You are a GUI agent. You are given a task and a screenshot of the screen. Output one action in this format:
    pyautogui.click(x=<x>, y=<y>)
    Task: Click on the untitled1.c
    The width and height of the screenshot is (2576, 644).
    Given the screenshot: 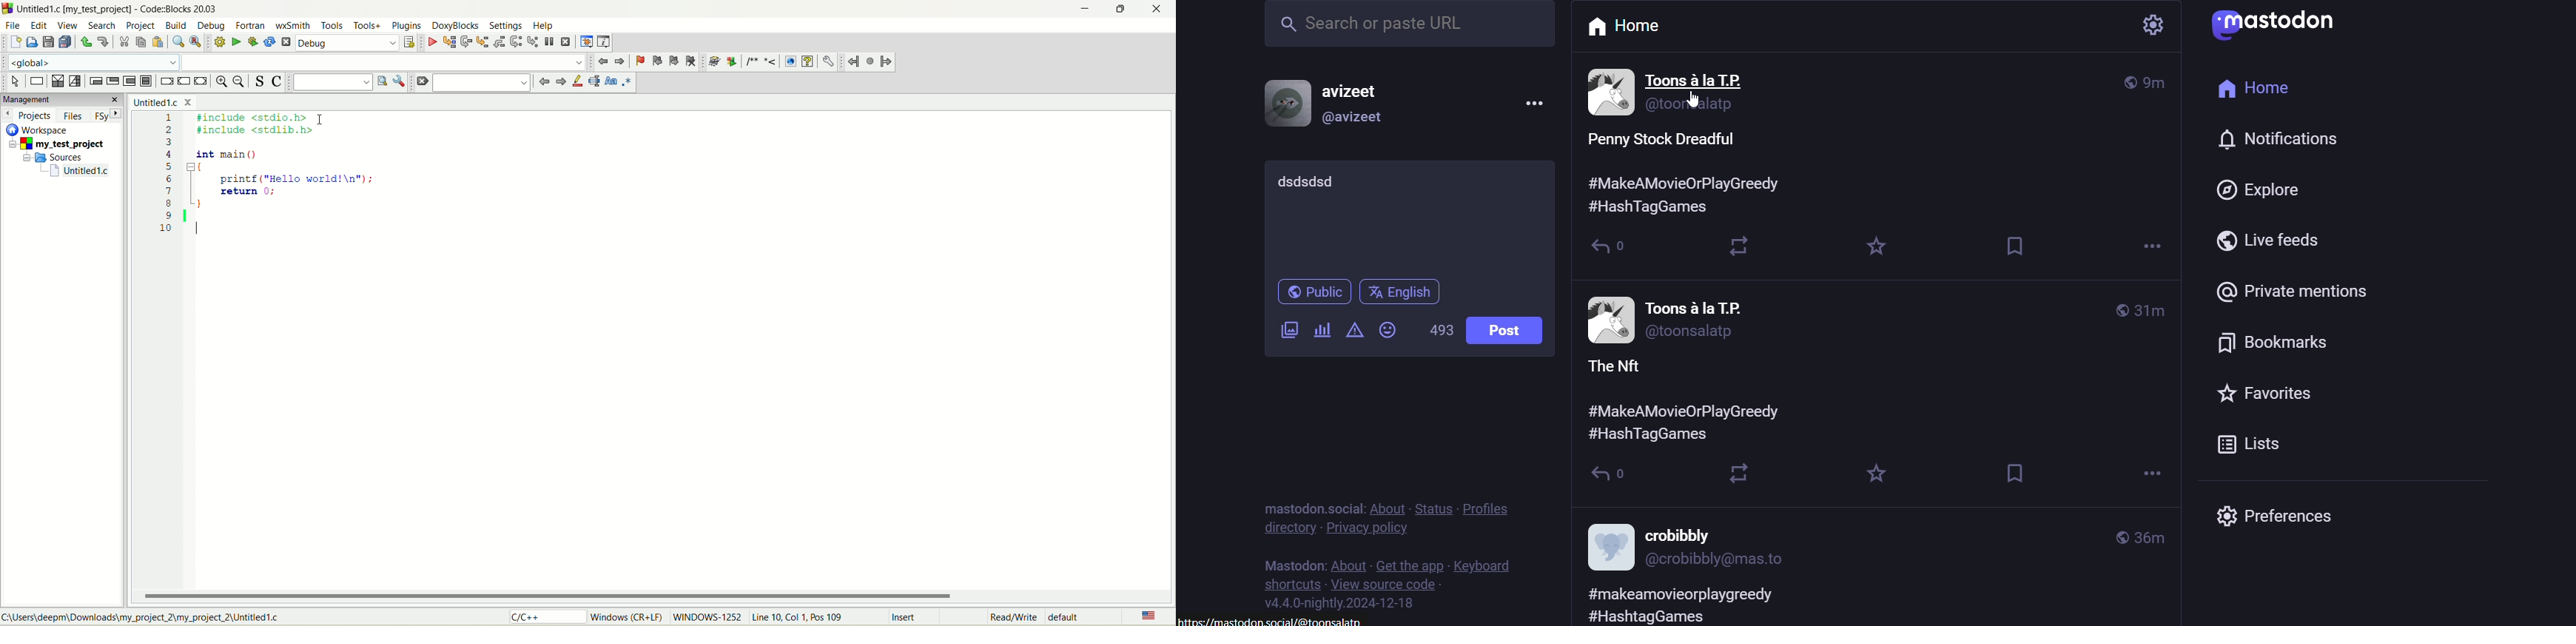 What is the action you would take?
    pyautogui.click(x=167, y=102)
    